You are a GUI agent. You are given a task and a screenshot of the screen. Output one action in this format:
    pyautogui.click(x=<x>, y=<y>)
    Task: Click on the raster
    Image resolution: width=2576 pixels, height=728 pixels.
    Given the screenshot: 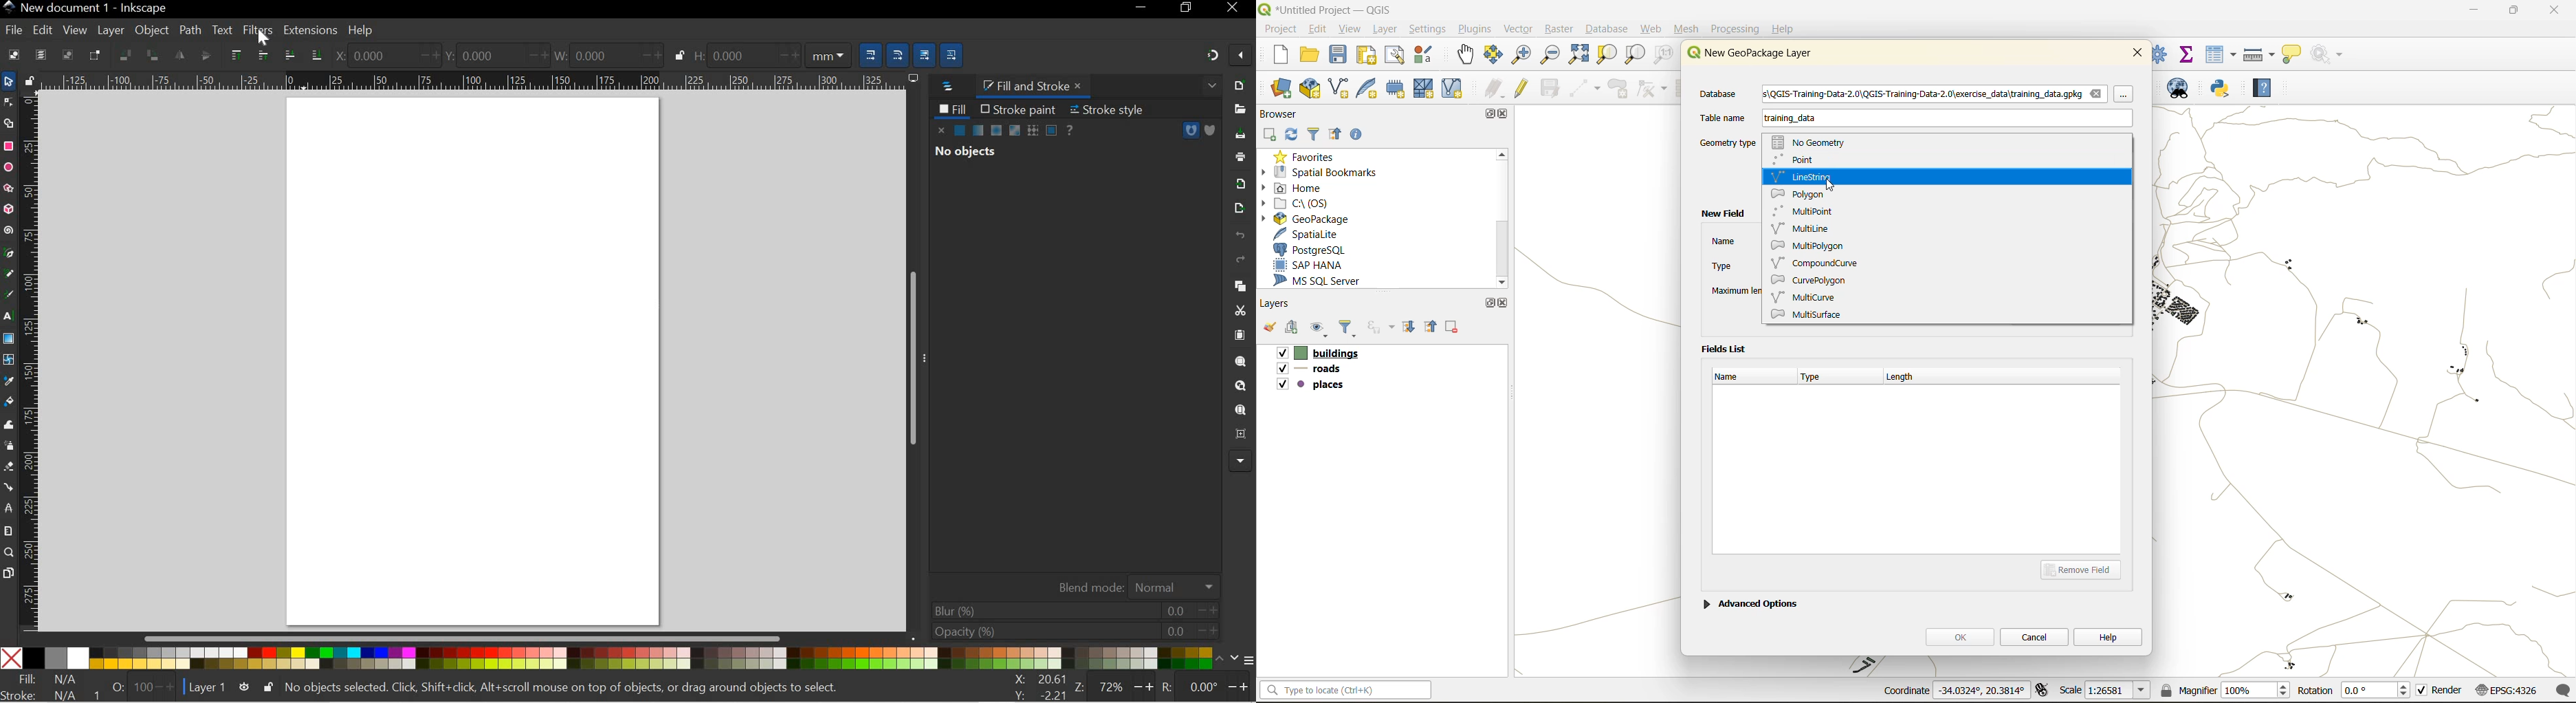 What is the action you would take?
    pyautogui.click(x=1559, y=30)
    